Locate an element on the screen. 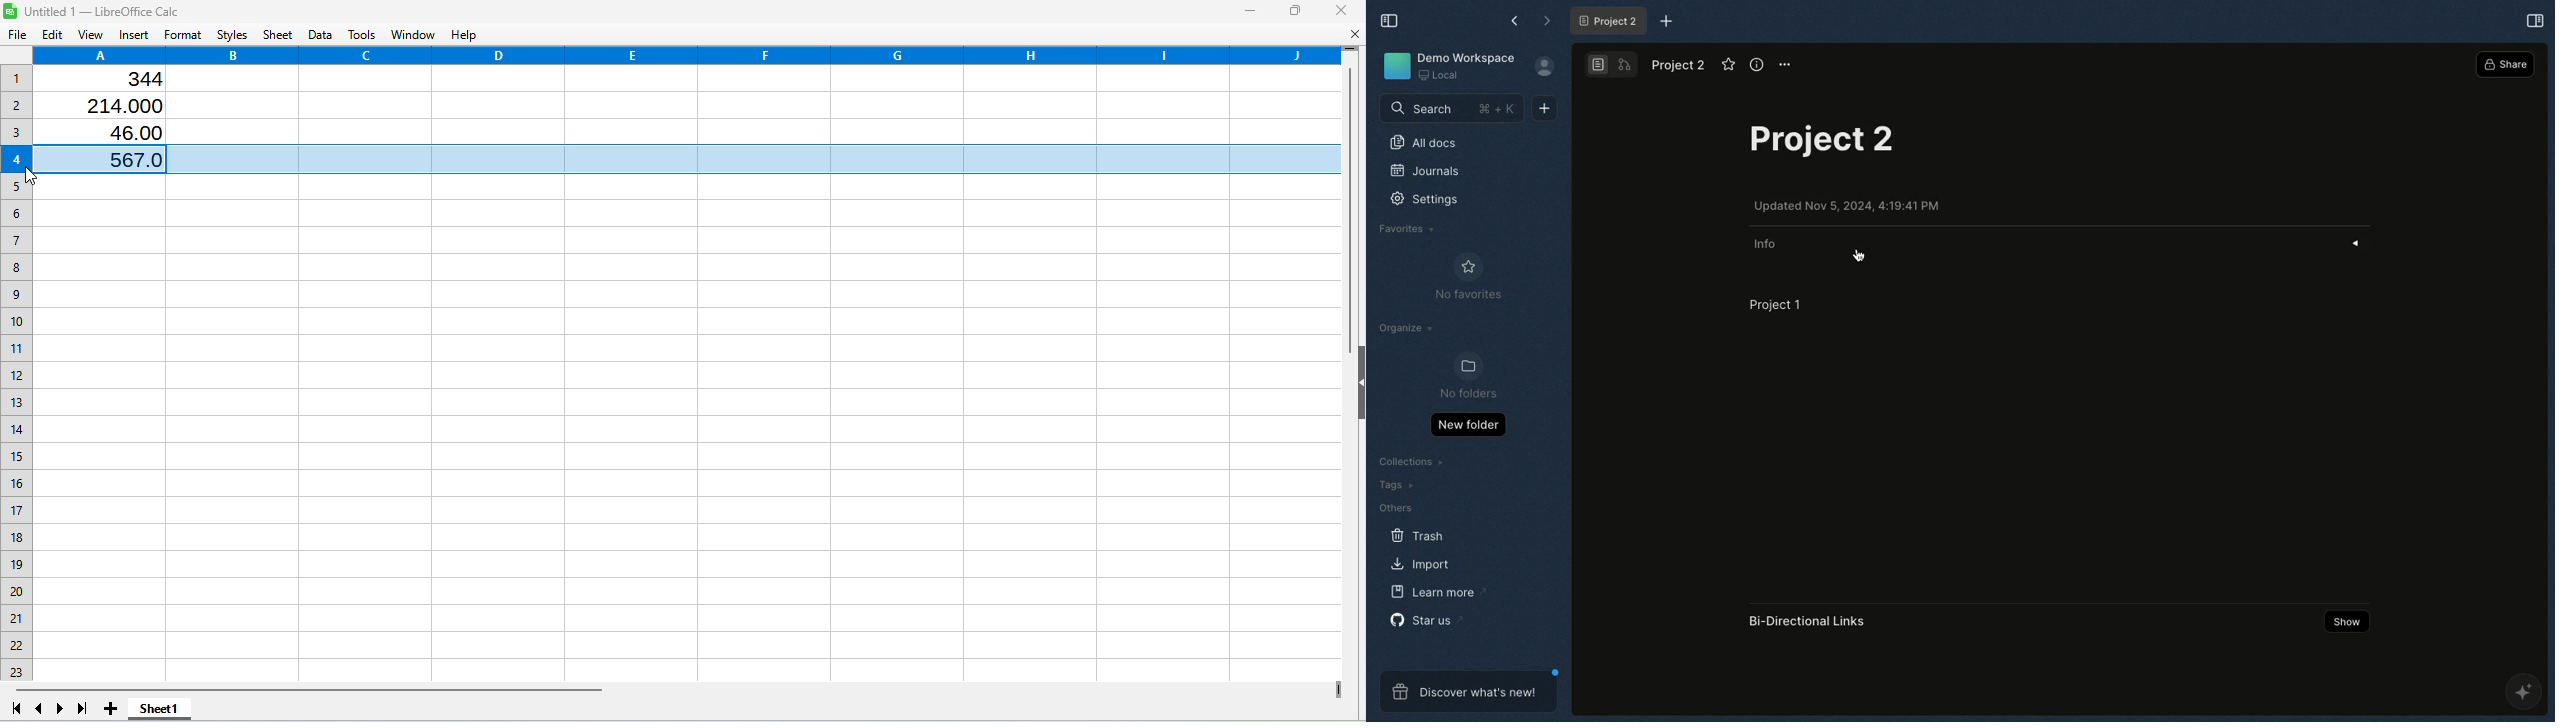 Image resolution: width=2576 pixels, height=728 pixels. Trash is located at coordinates (1417, 536).